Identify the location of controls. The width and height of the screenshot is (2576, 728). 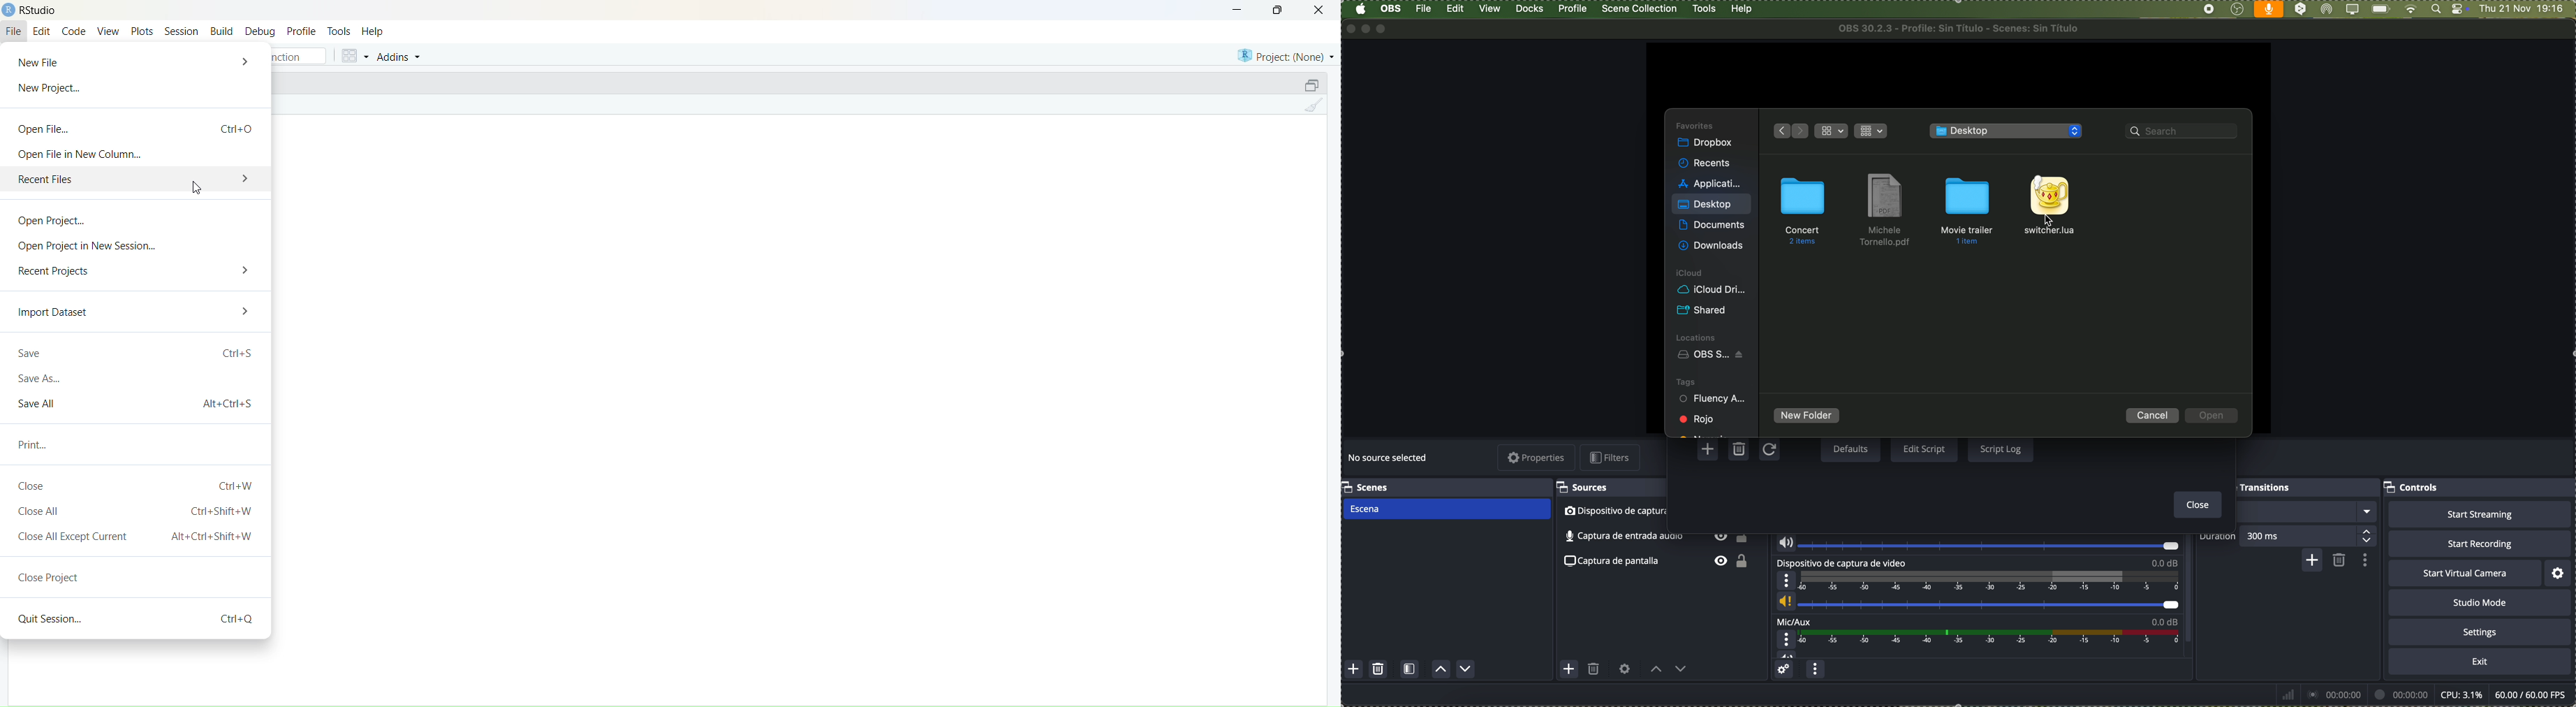
(2413, 488).